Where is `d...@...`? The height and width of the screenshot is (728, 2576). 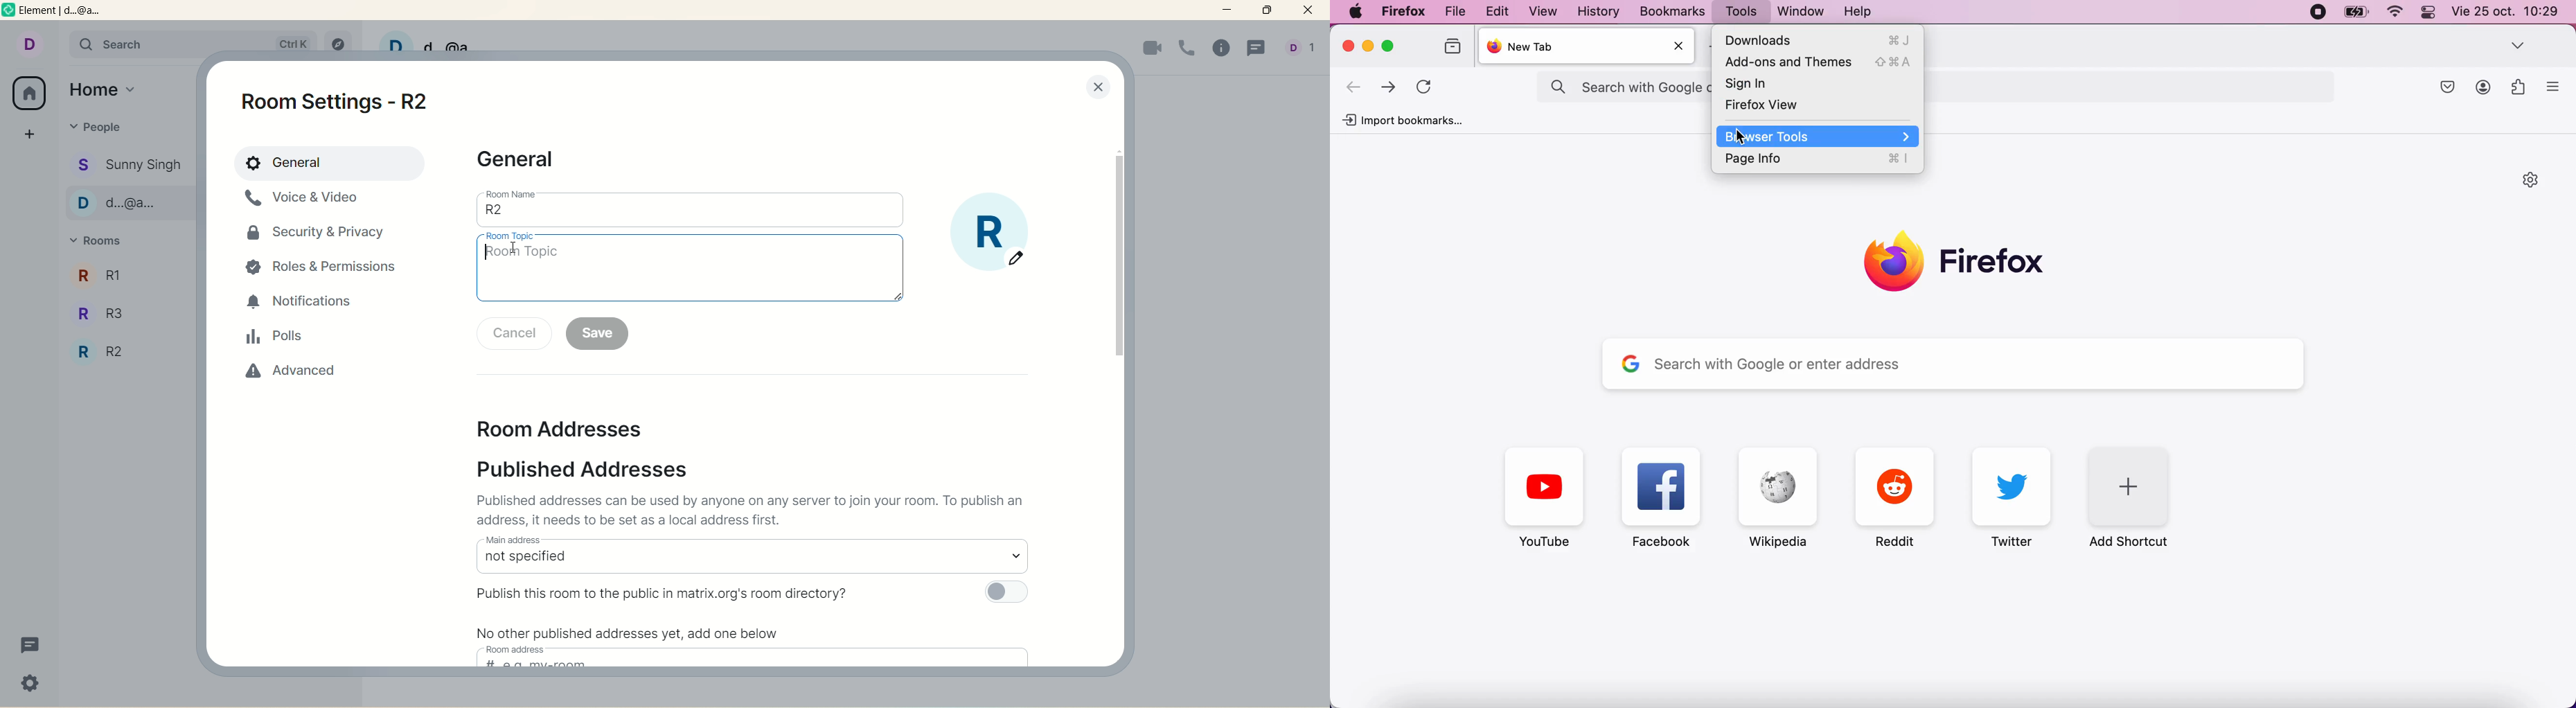
d...@... is located at coordinates (129, 202).